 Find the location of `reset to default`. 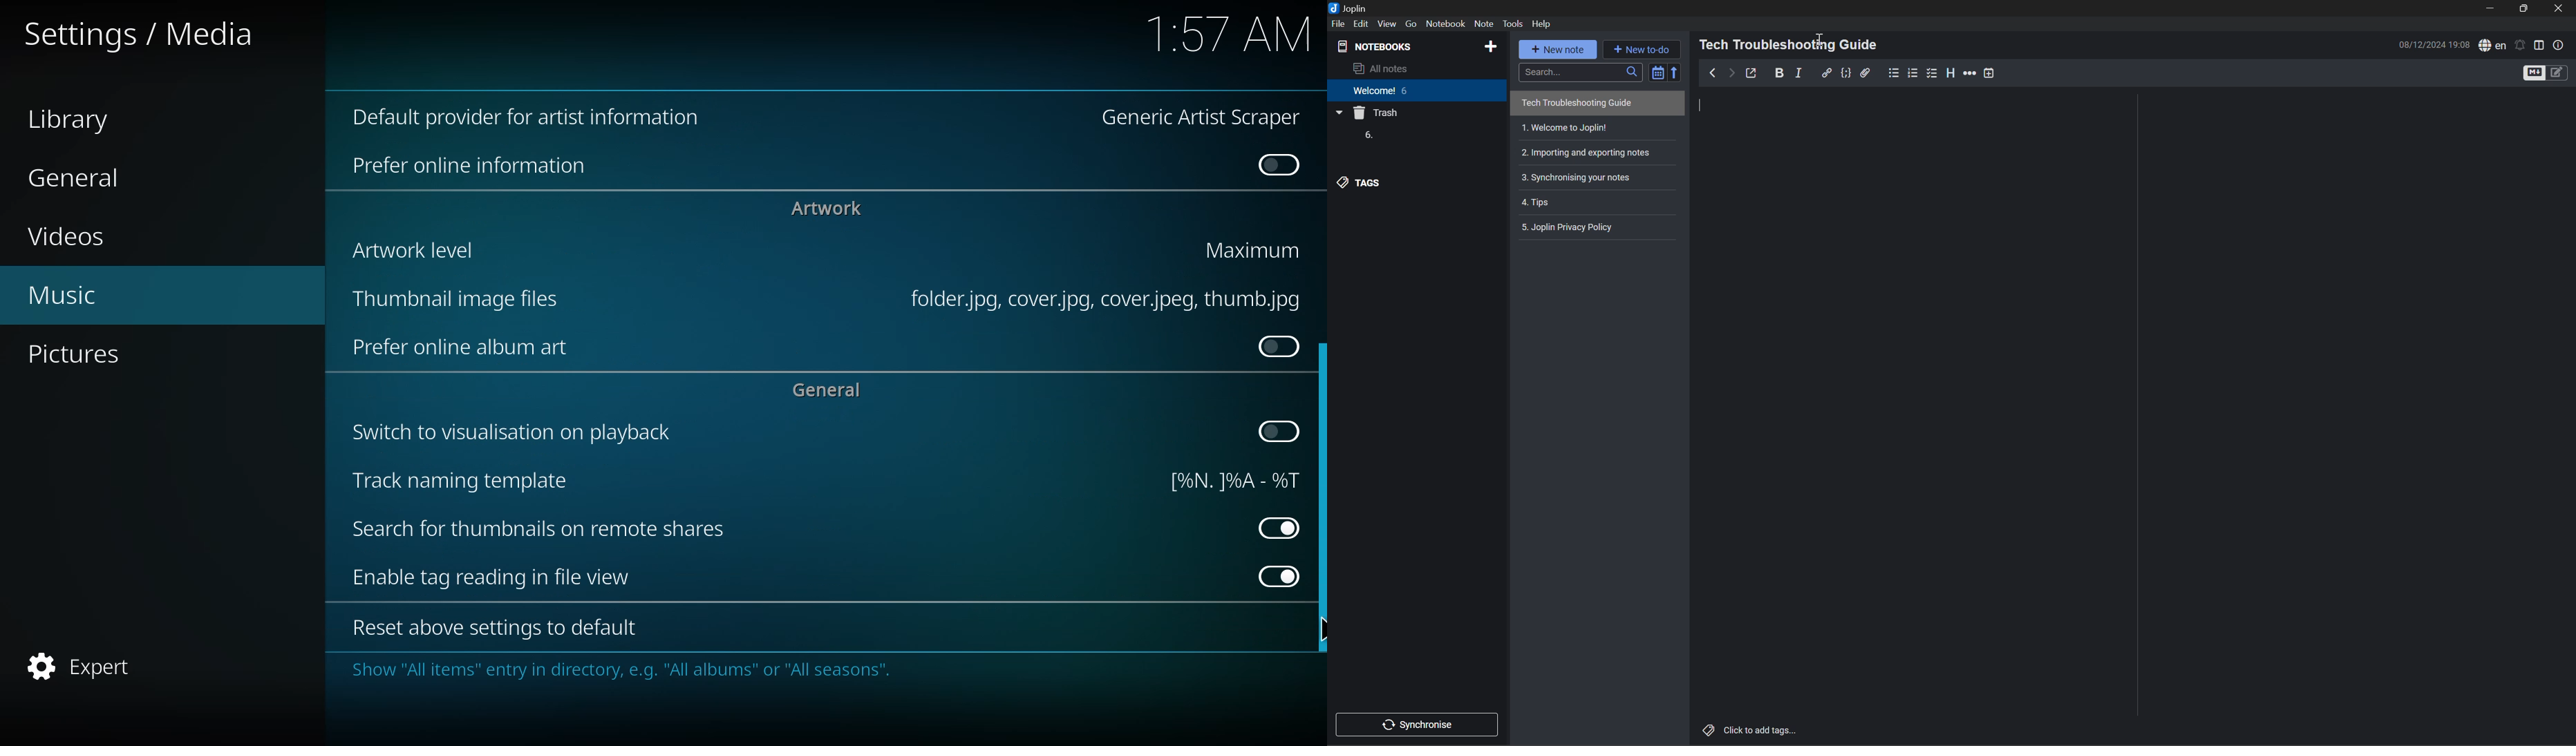

reset to default is located at coordinates (488, 629).